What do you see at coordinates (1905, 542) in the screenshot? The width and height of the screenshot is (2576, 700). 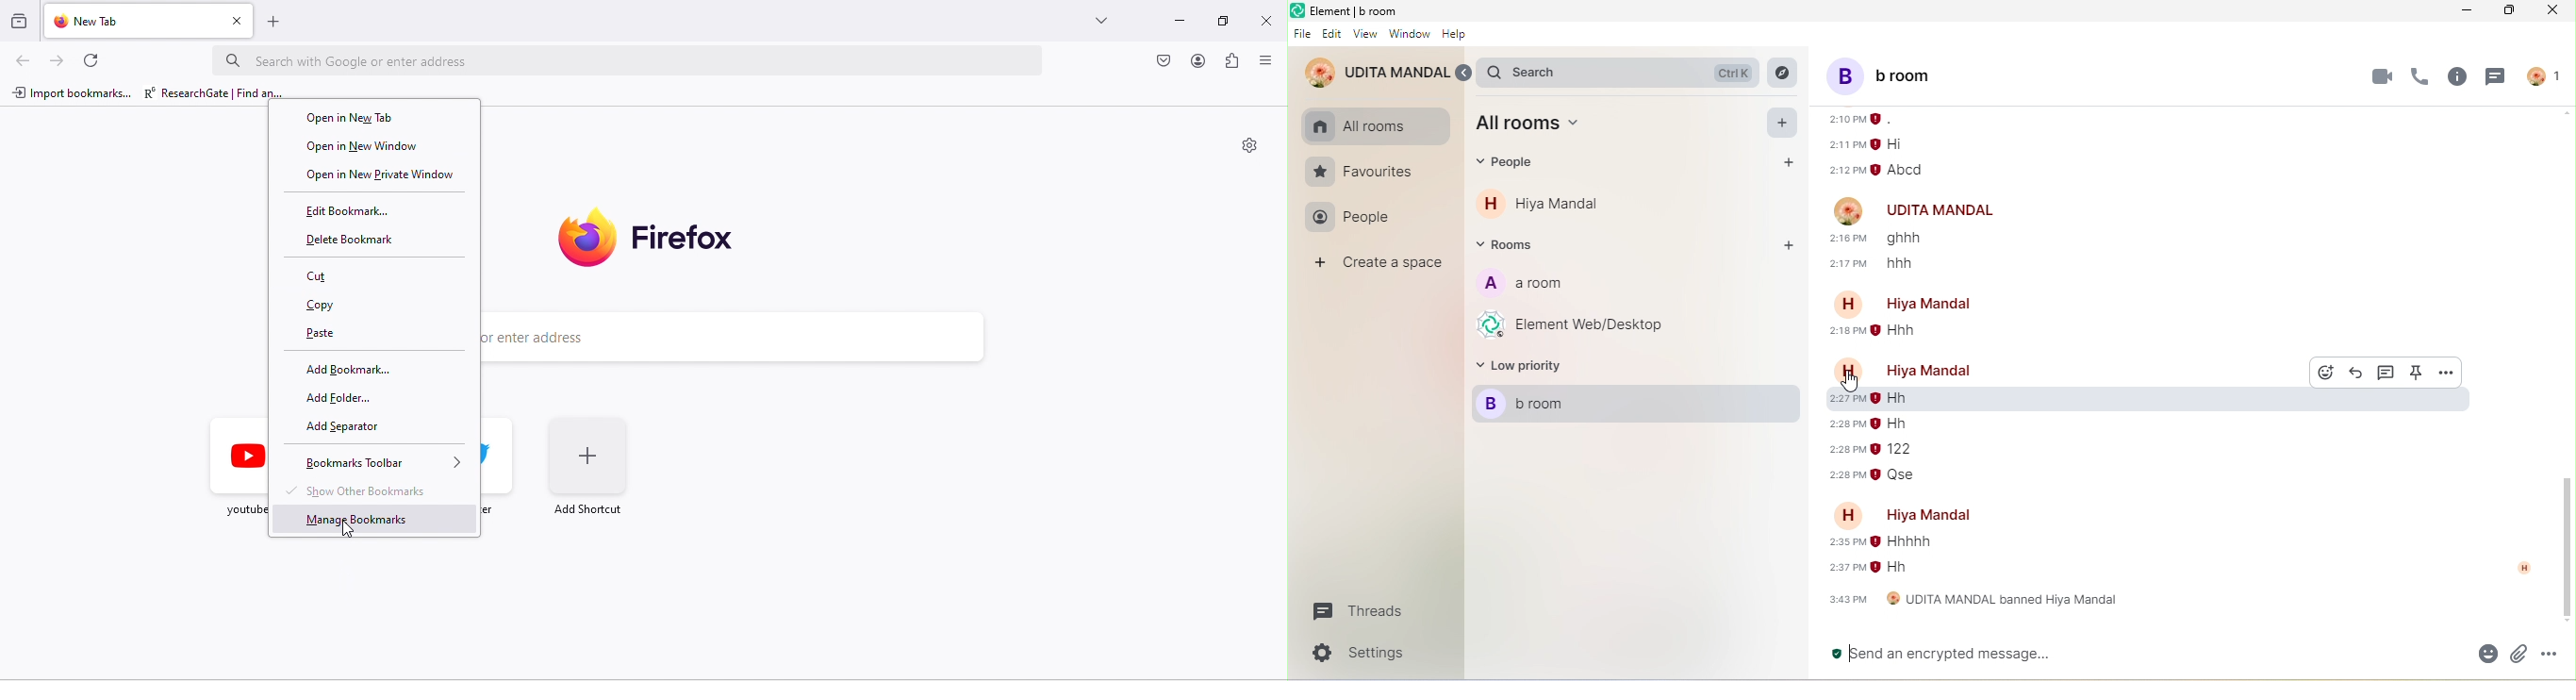 I see `hhhhh-older message of hiya mandal` at bounding box center [1905, 542].